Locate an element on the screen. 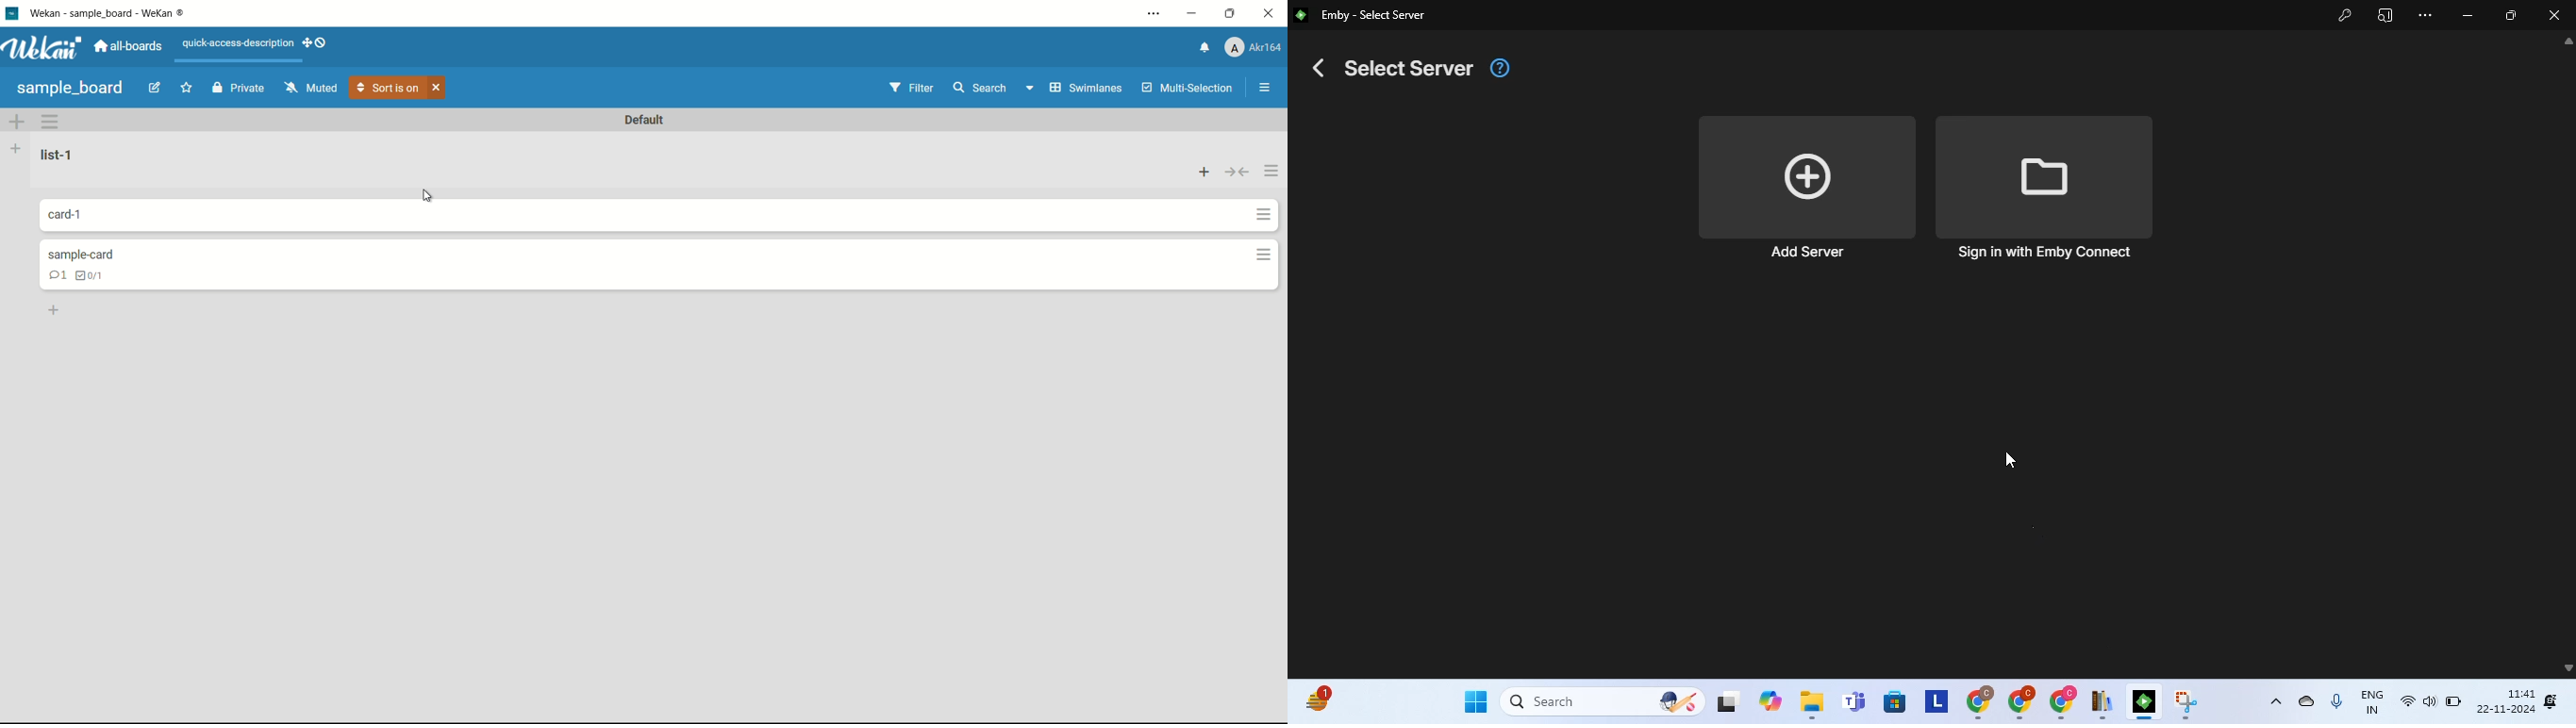  quick-access-description is located at coordinates (239, 44).